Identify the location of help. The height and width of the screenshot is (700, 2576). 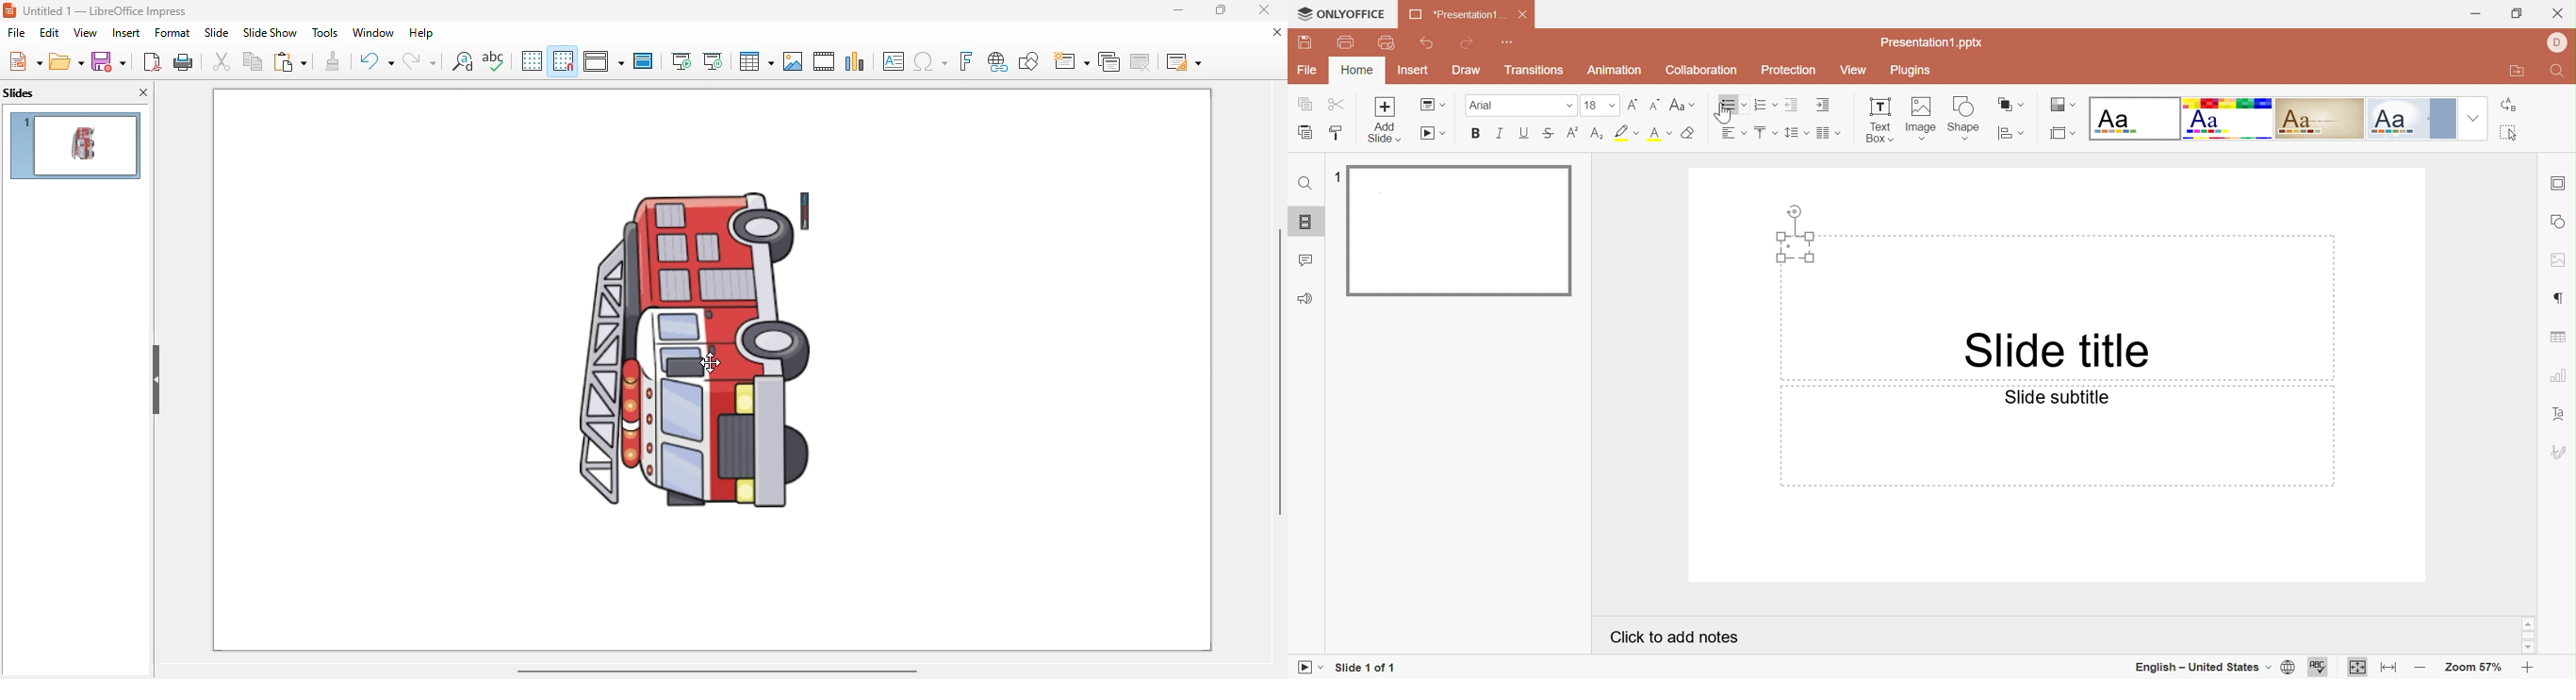
(421, 32).